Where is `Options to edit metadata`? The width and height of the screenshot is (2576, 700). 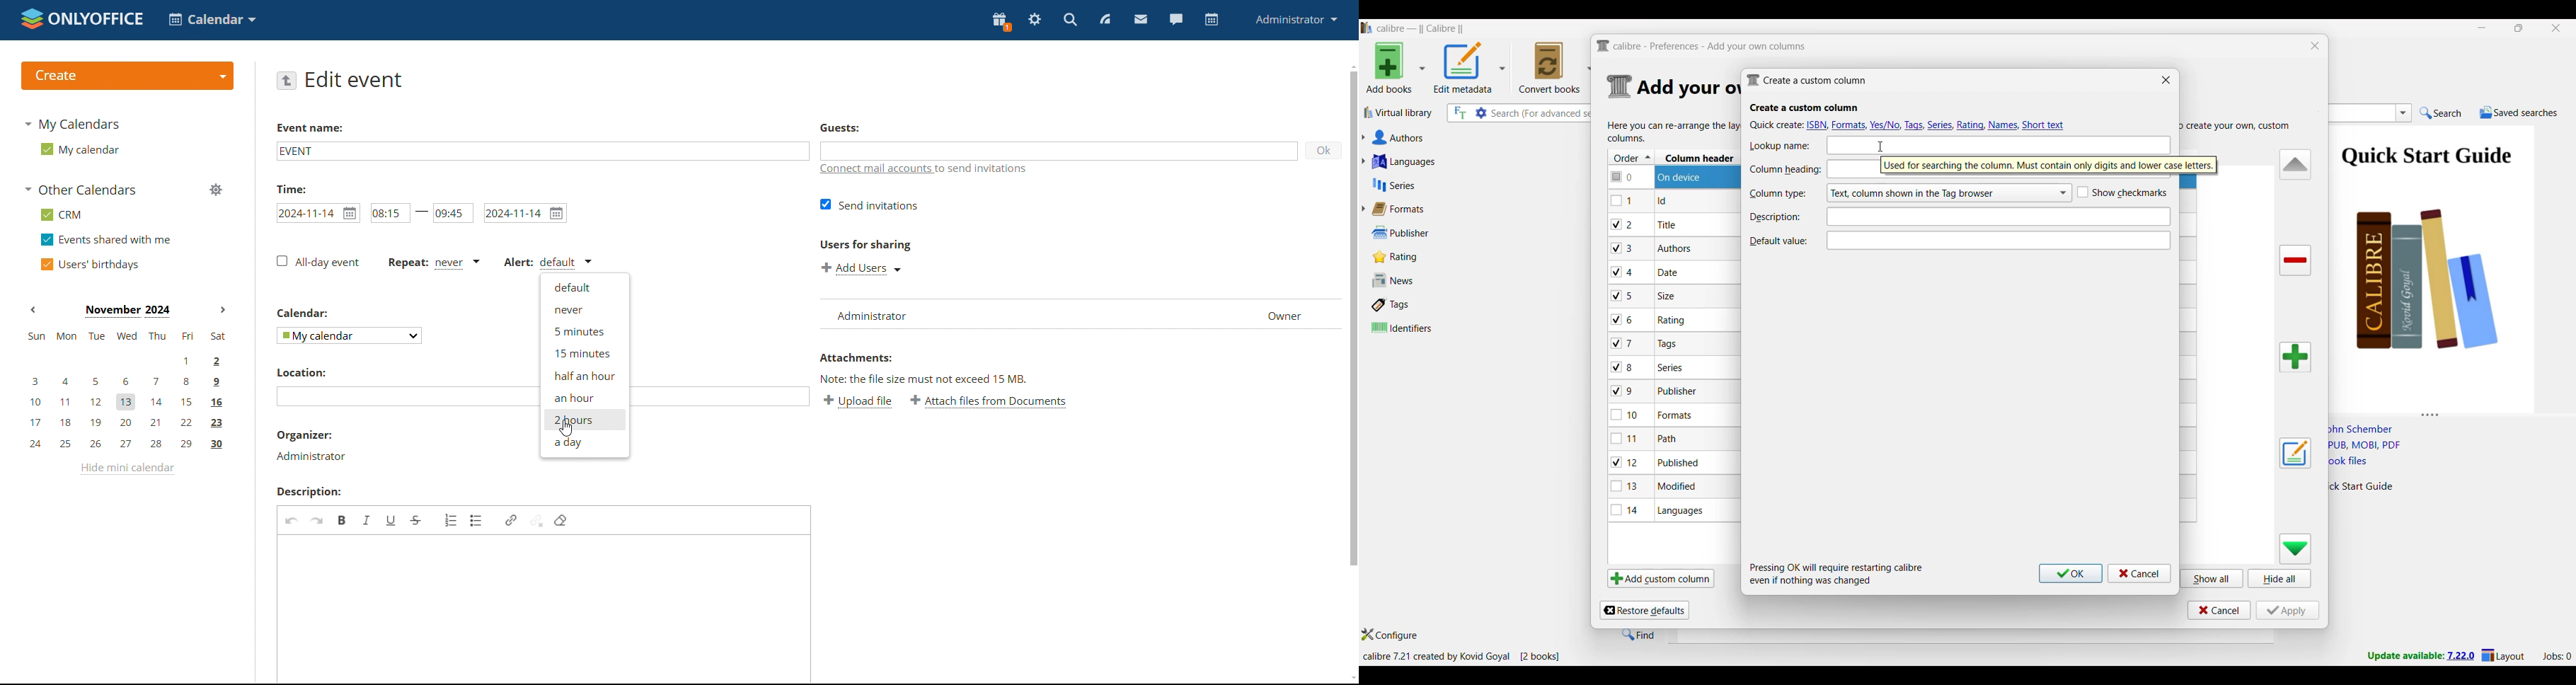 Options to edit metadata is located at coordinates (1470, 67).